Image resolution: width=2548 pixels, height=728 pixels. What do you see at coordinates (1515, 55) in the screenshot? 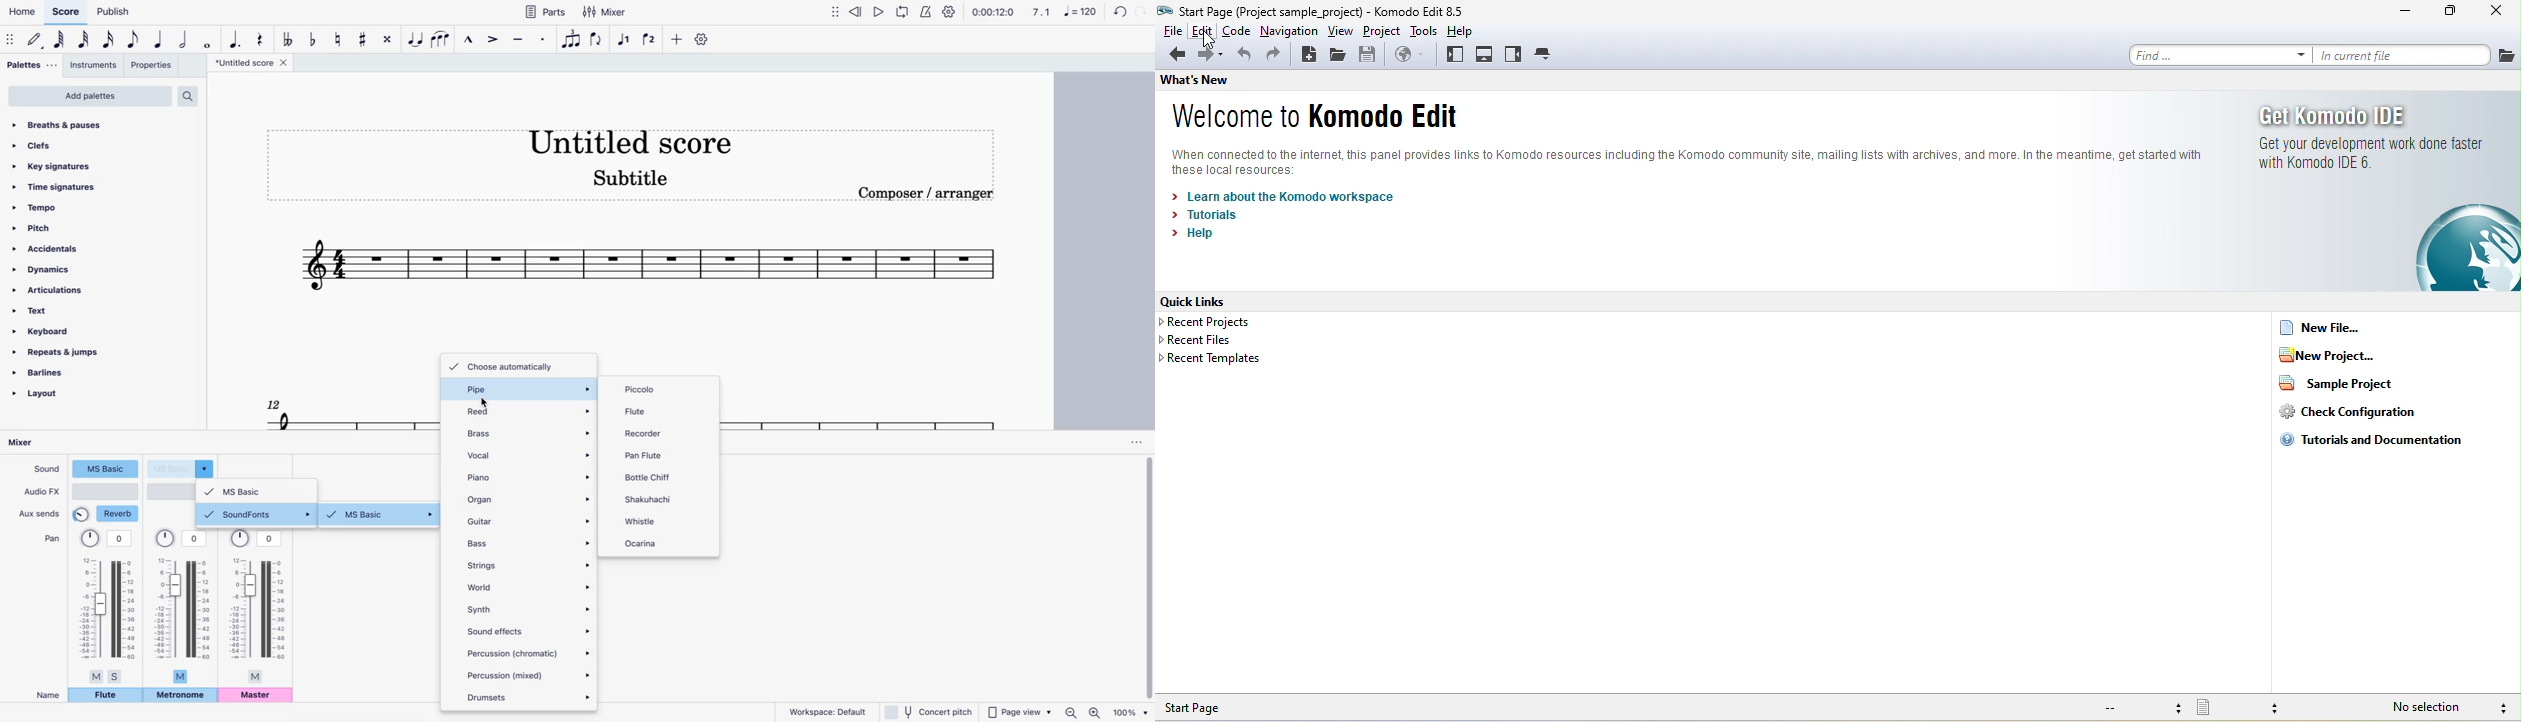
I see `right pane` at bounding box center [1515, 55].